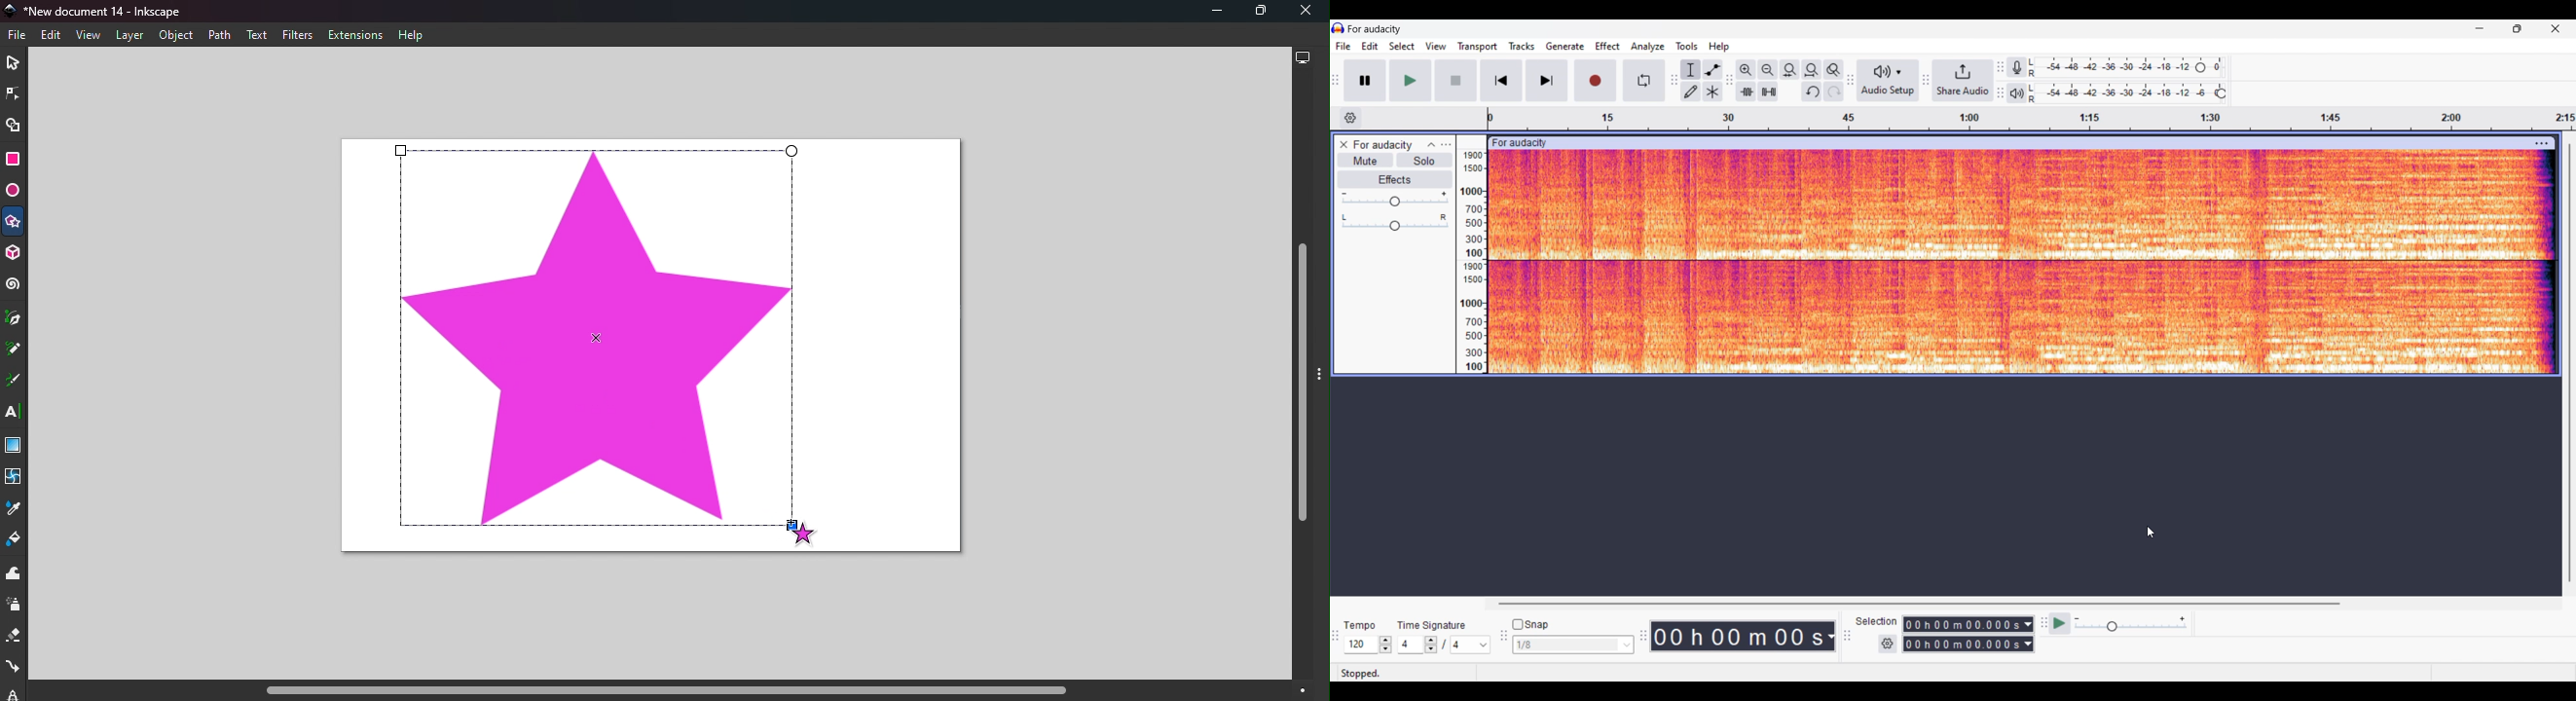 The image size is (2576, 728). Describe the element at coordinates (1370, 46) in the screenshot. I see `Edit menu` at that location.